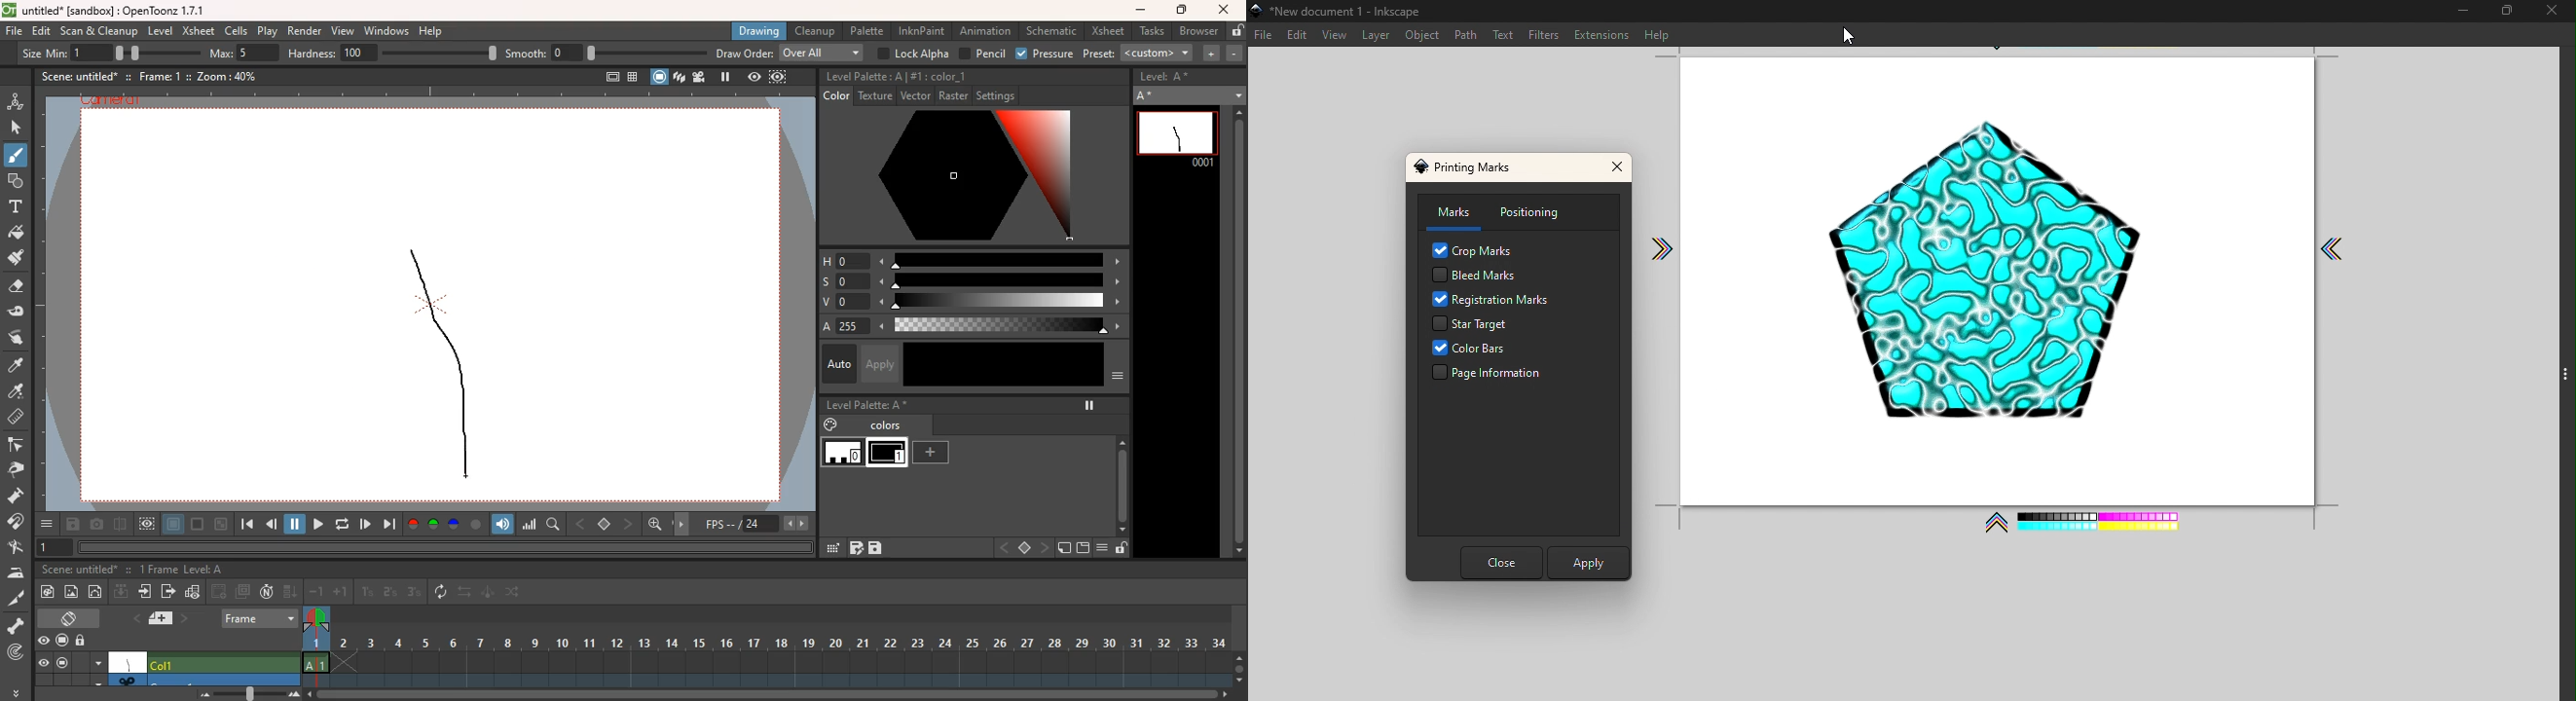  Describe the element at coordinates (1106, 549) in the screenshot. I see `menu` at that location.